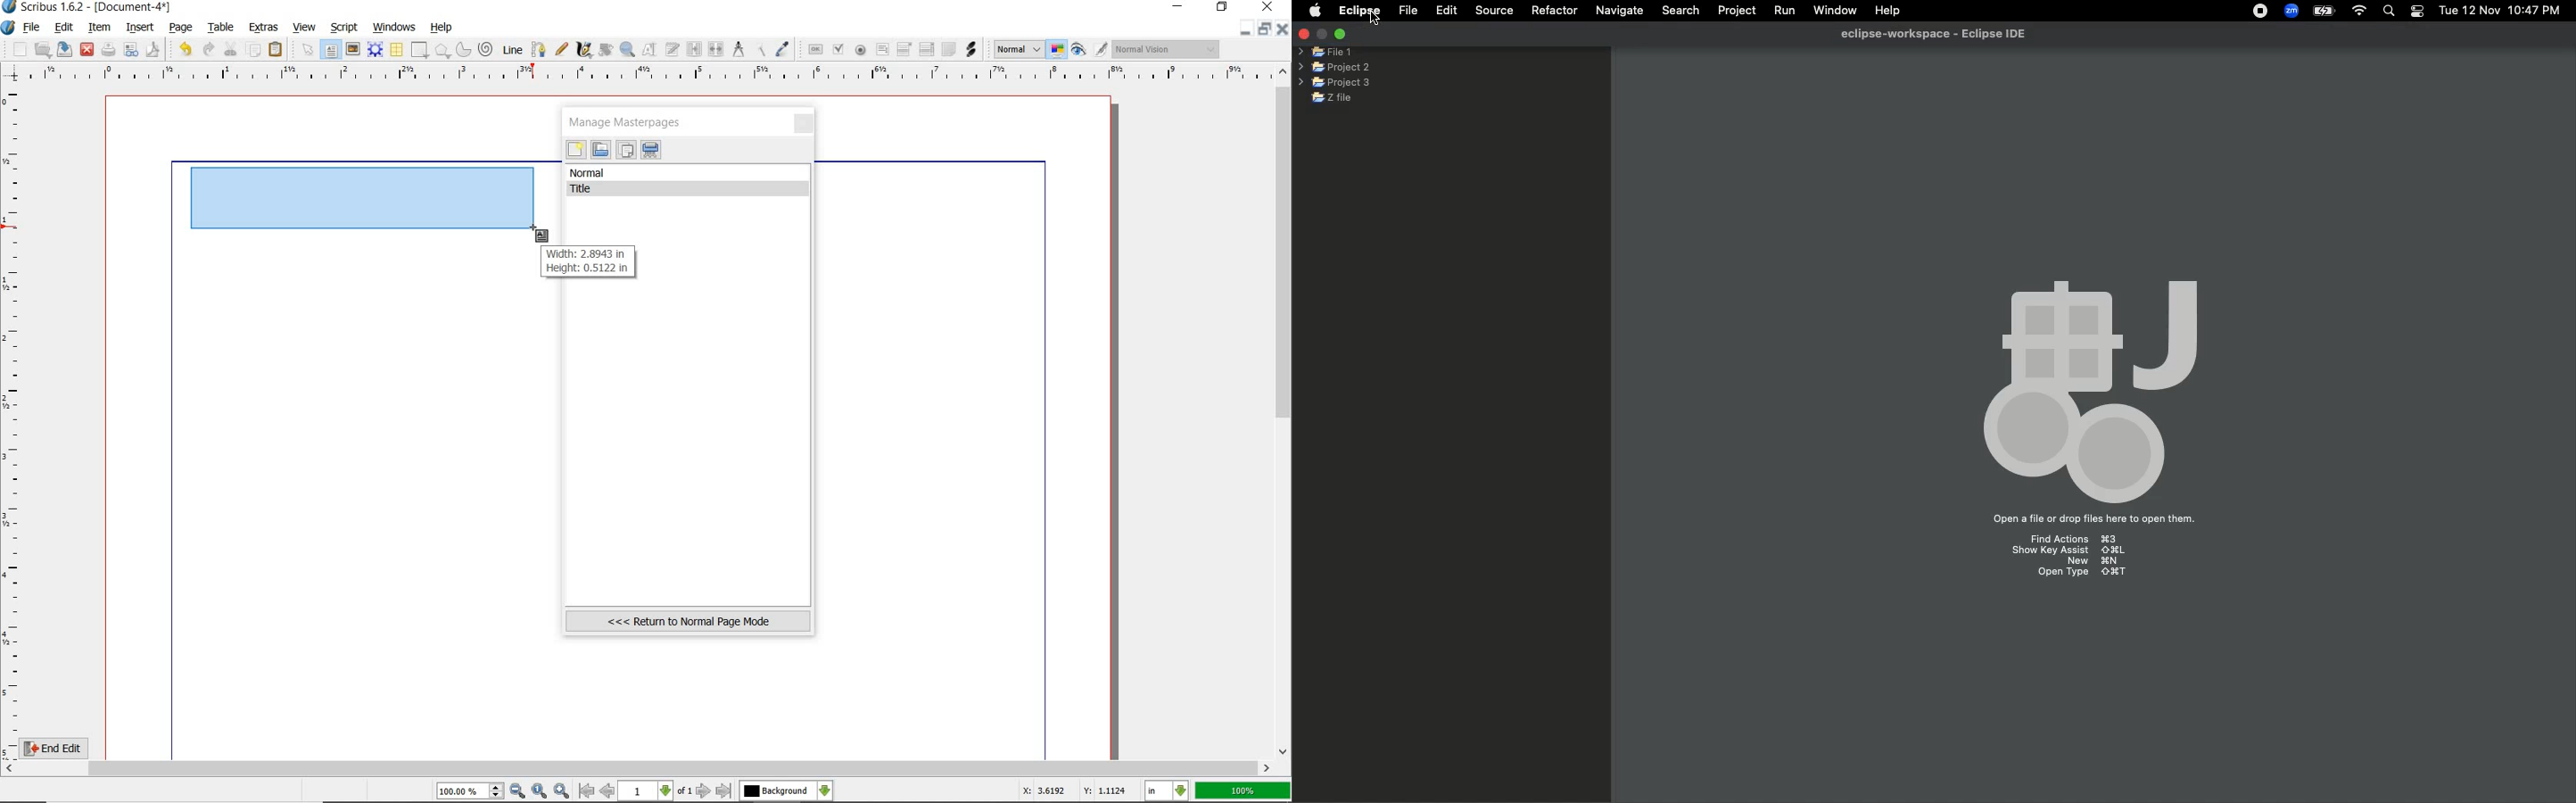 The width and height of the screenshot is (2576, 812). What do you see at coordinates (586, 262) in the screenshot?
I see `Width: 2.8943 in Height: 0.5122 in` at bounding box center [586, 262].